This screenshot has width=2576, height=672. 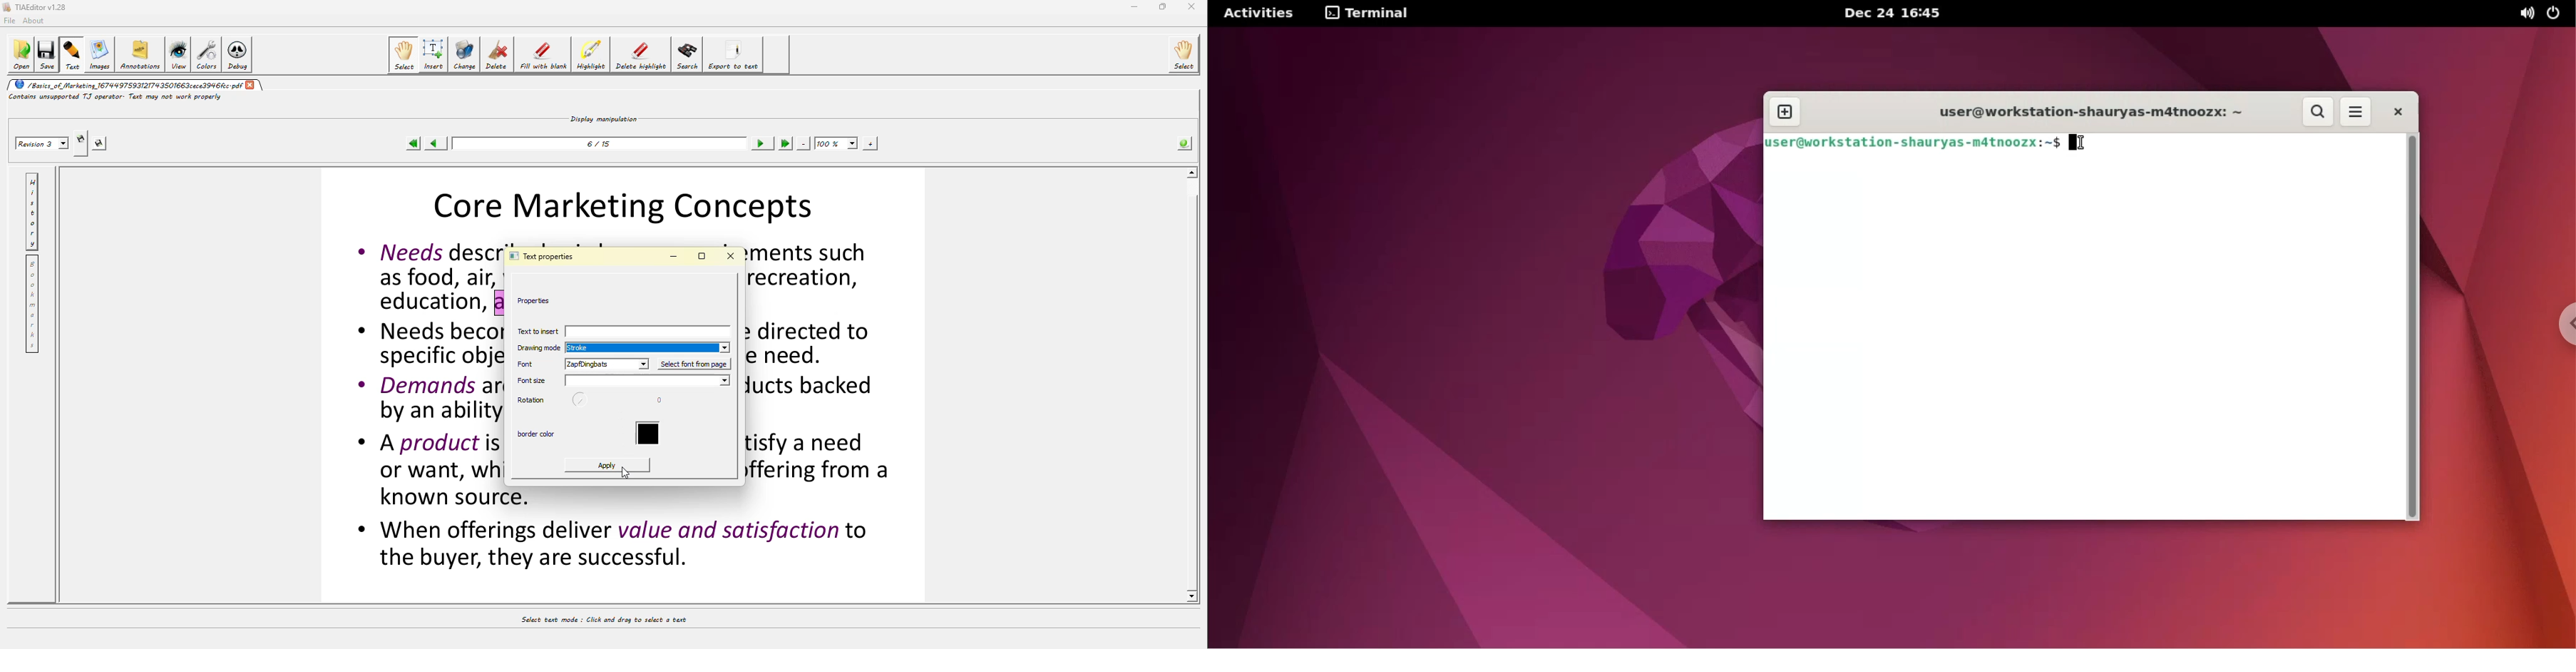 I want to click on about, so click(x=36, y=21).